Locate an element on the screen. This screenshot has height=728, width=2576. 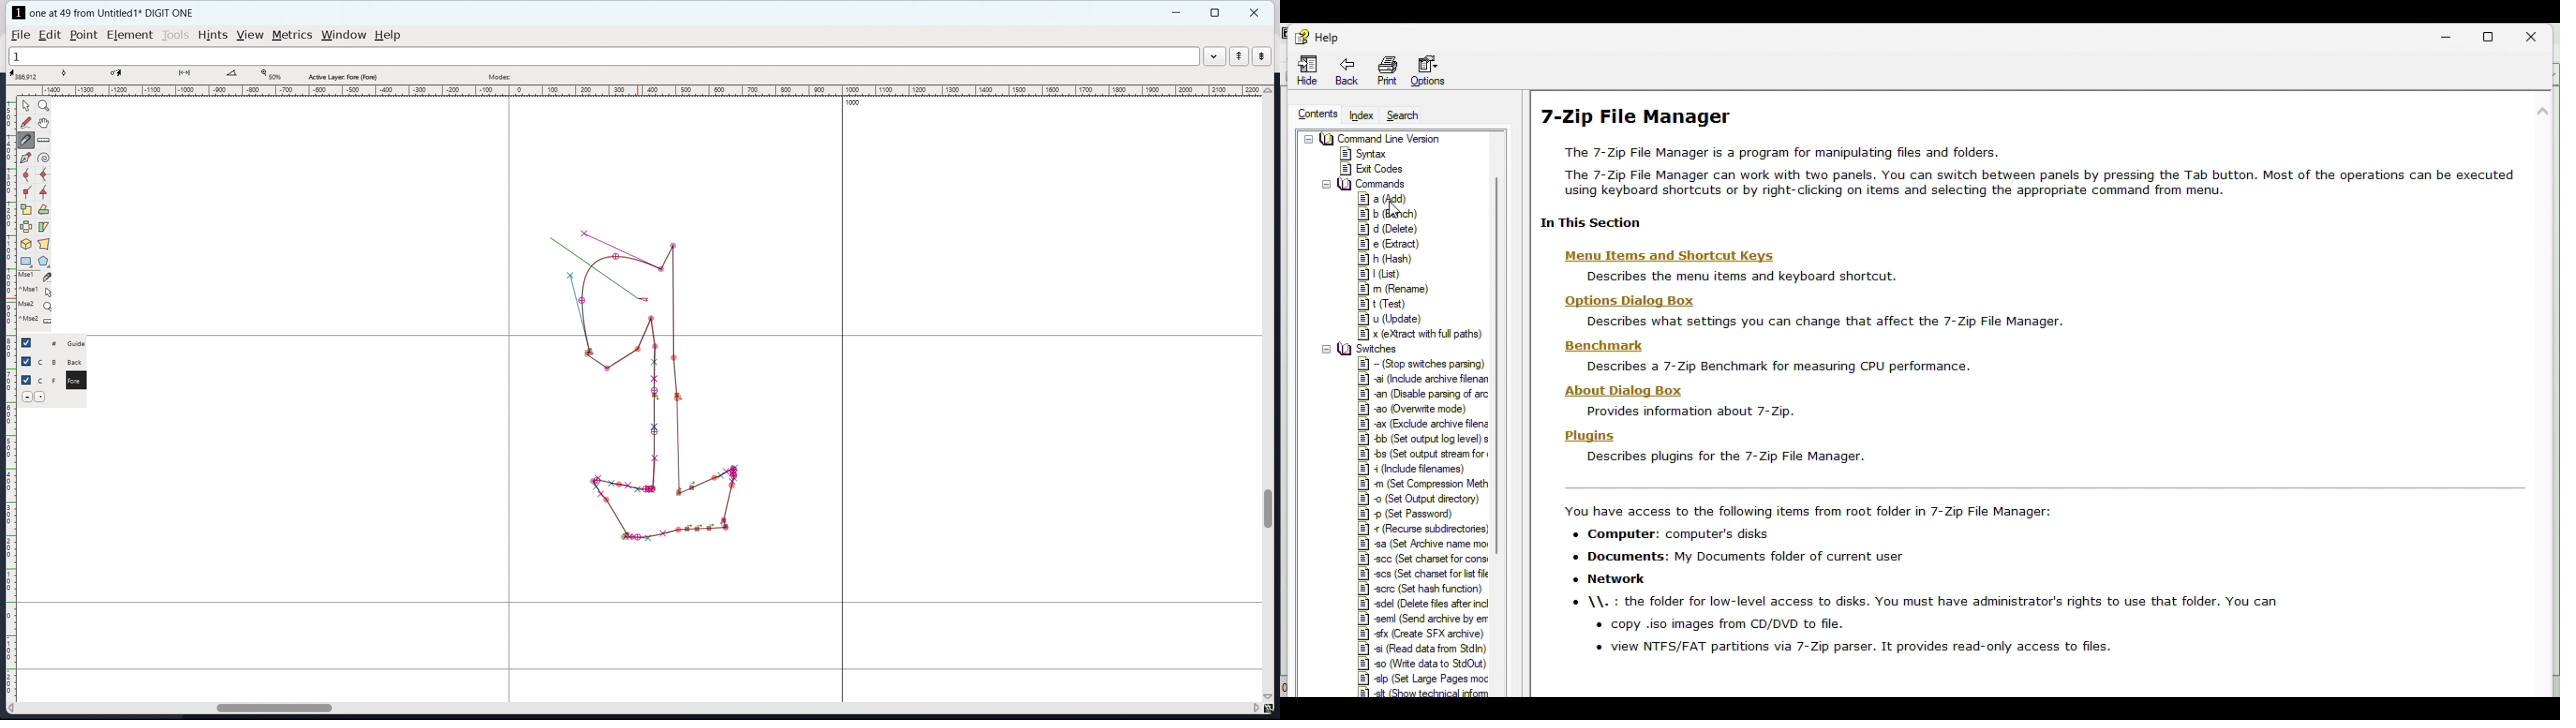
-p is located at coordinates (1417, 513).